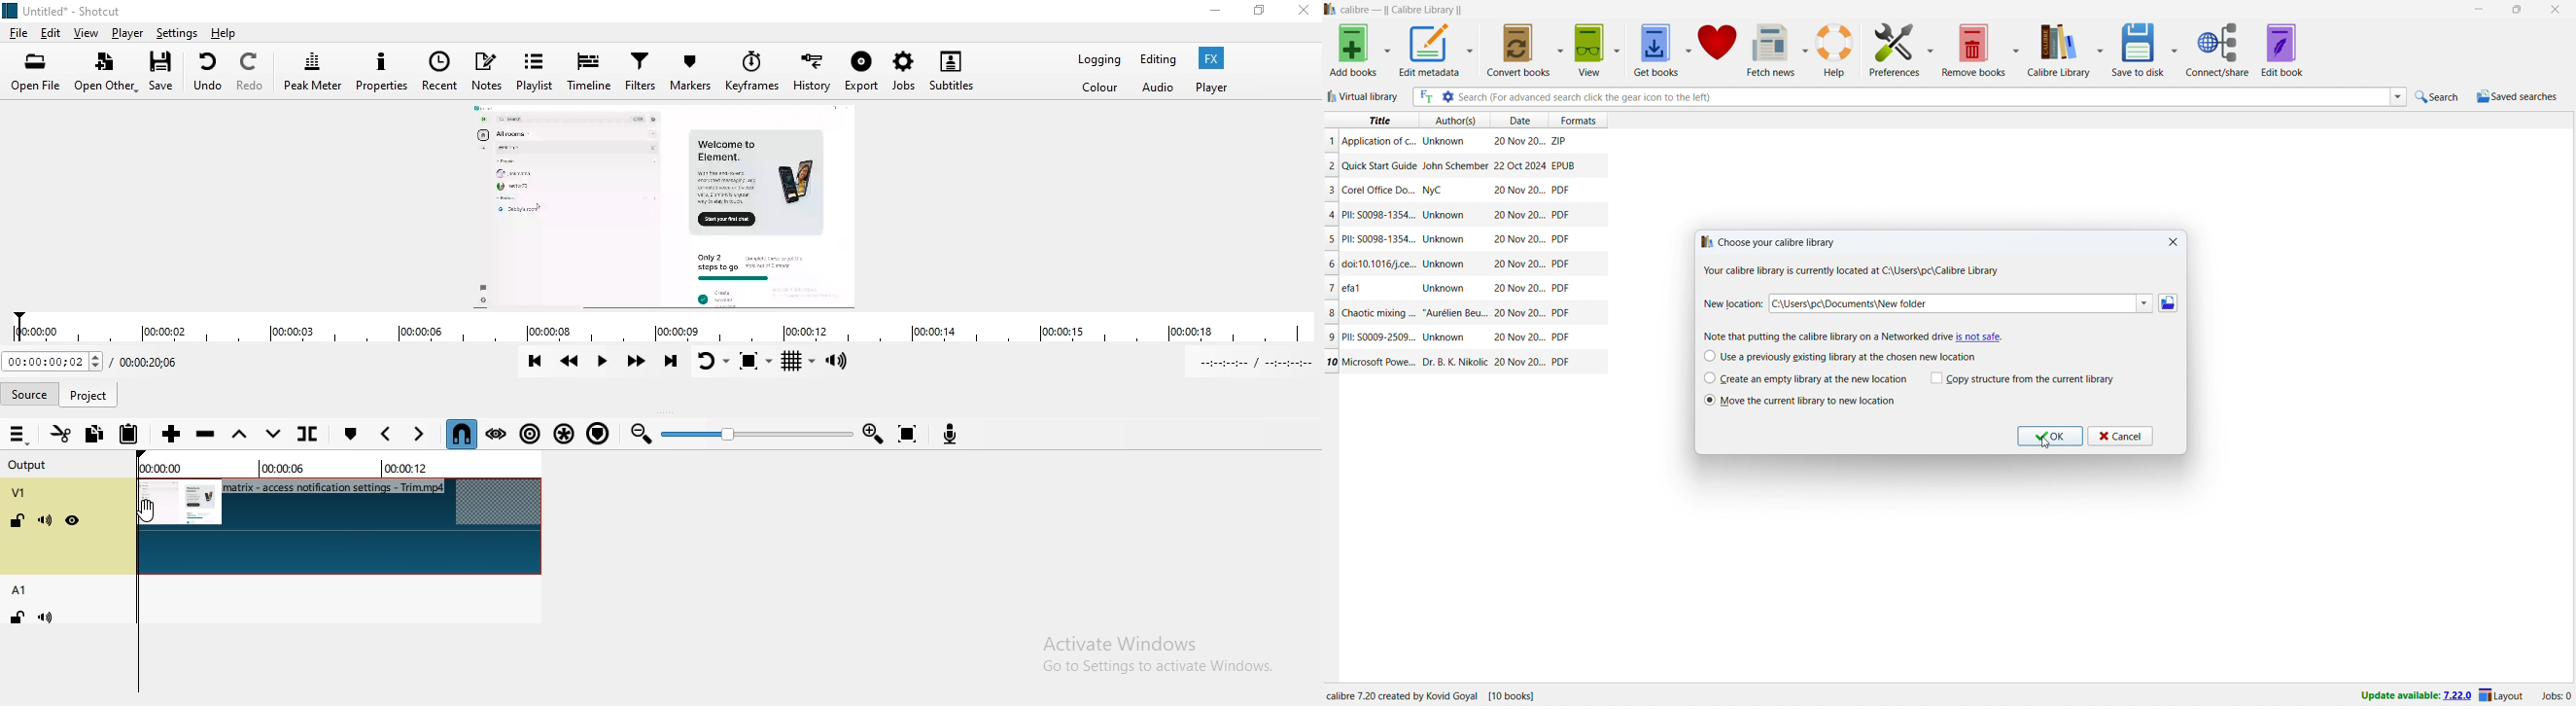 This screenshot has height=728, width=2576. I want to click on edit metadata options, so click(1469, 50).